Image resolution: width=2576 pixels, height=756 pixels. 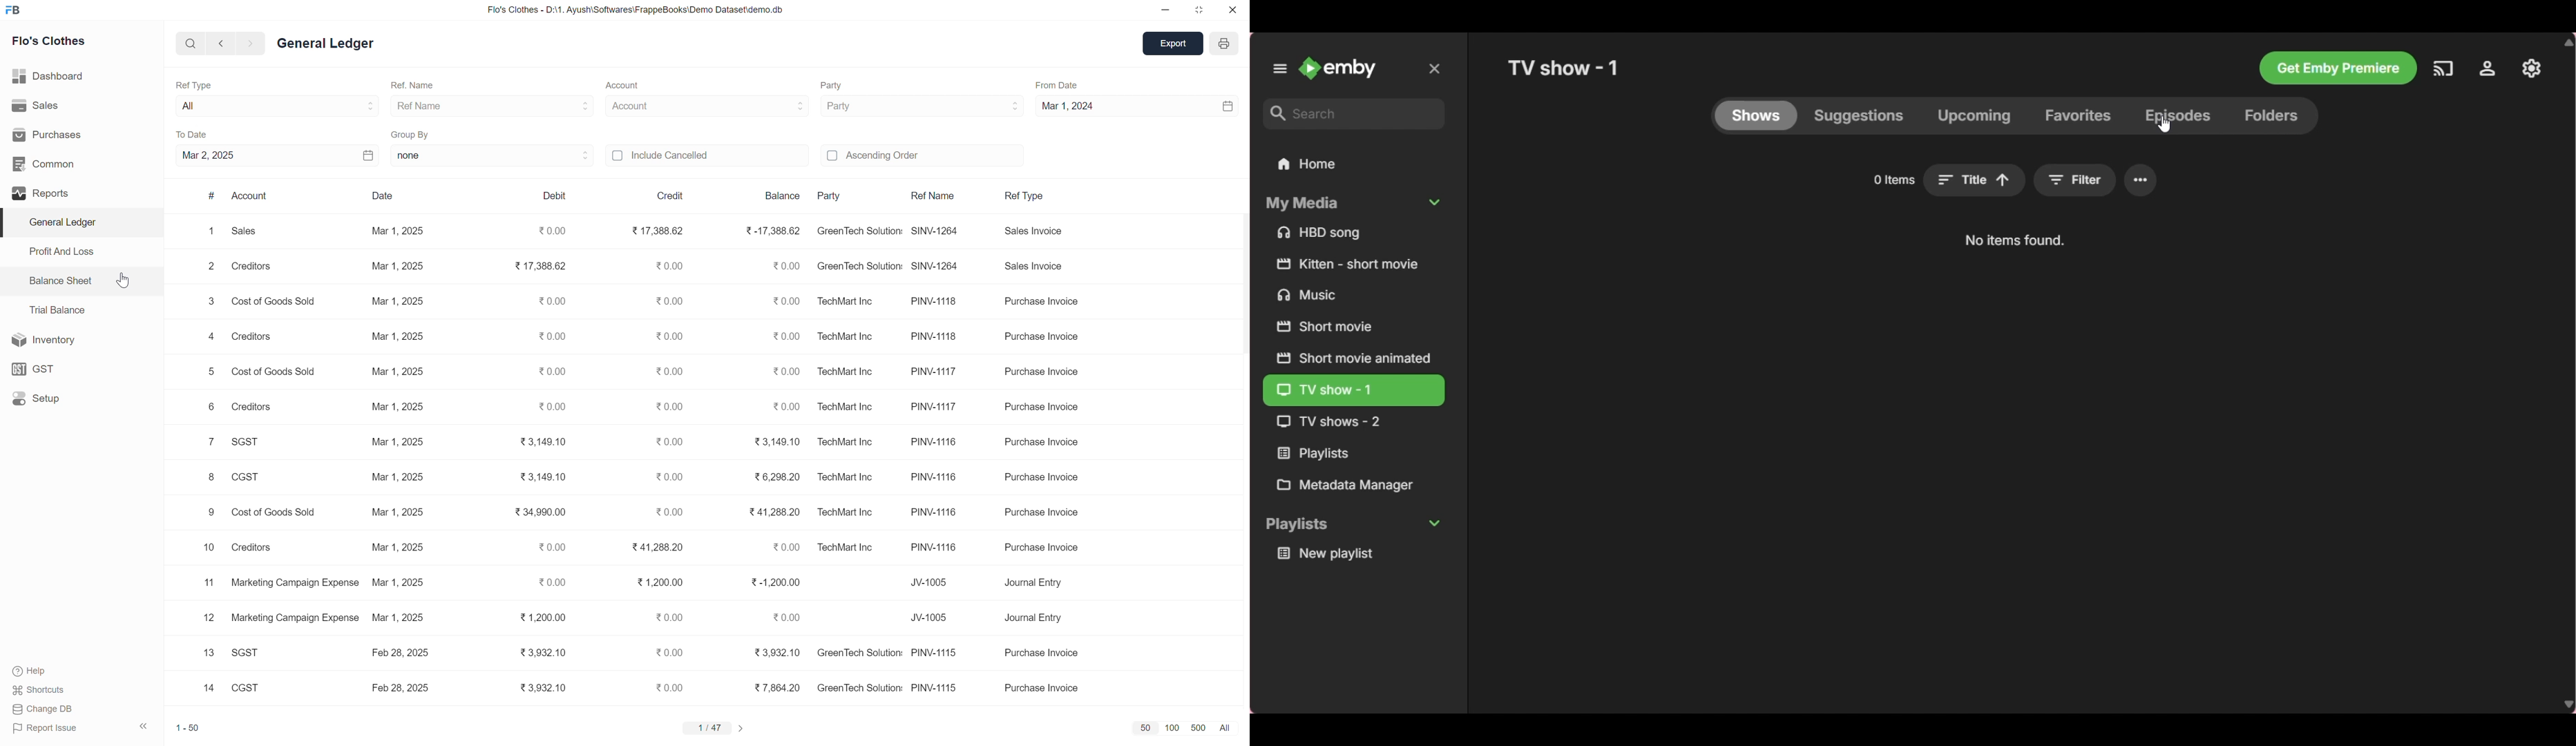 What do you see at coordinates (55, 136) in the screenshot?
I see `Purchases` at bounding box center [55, 136].